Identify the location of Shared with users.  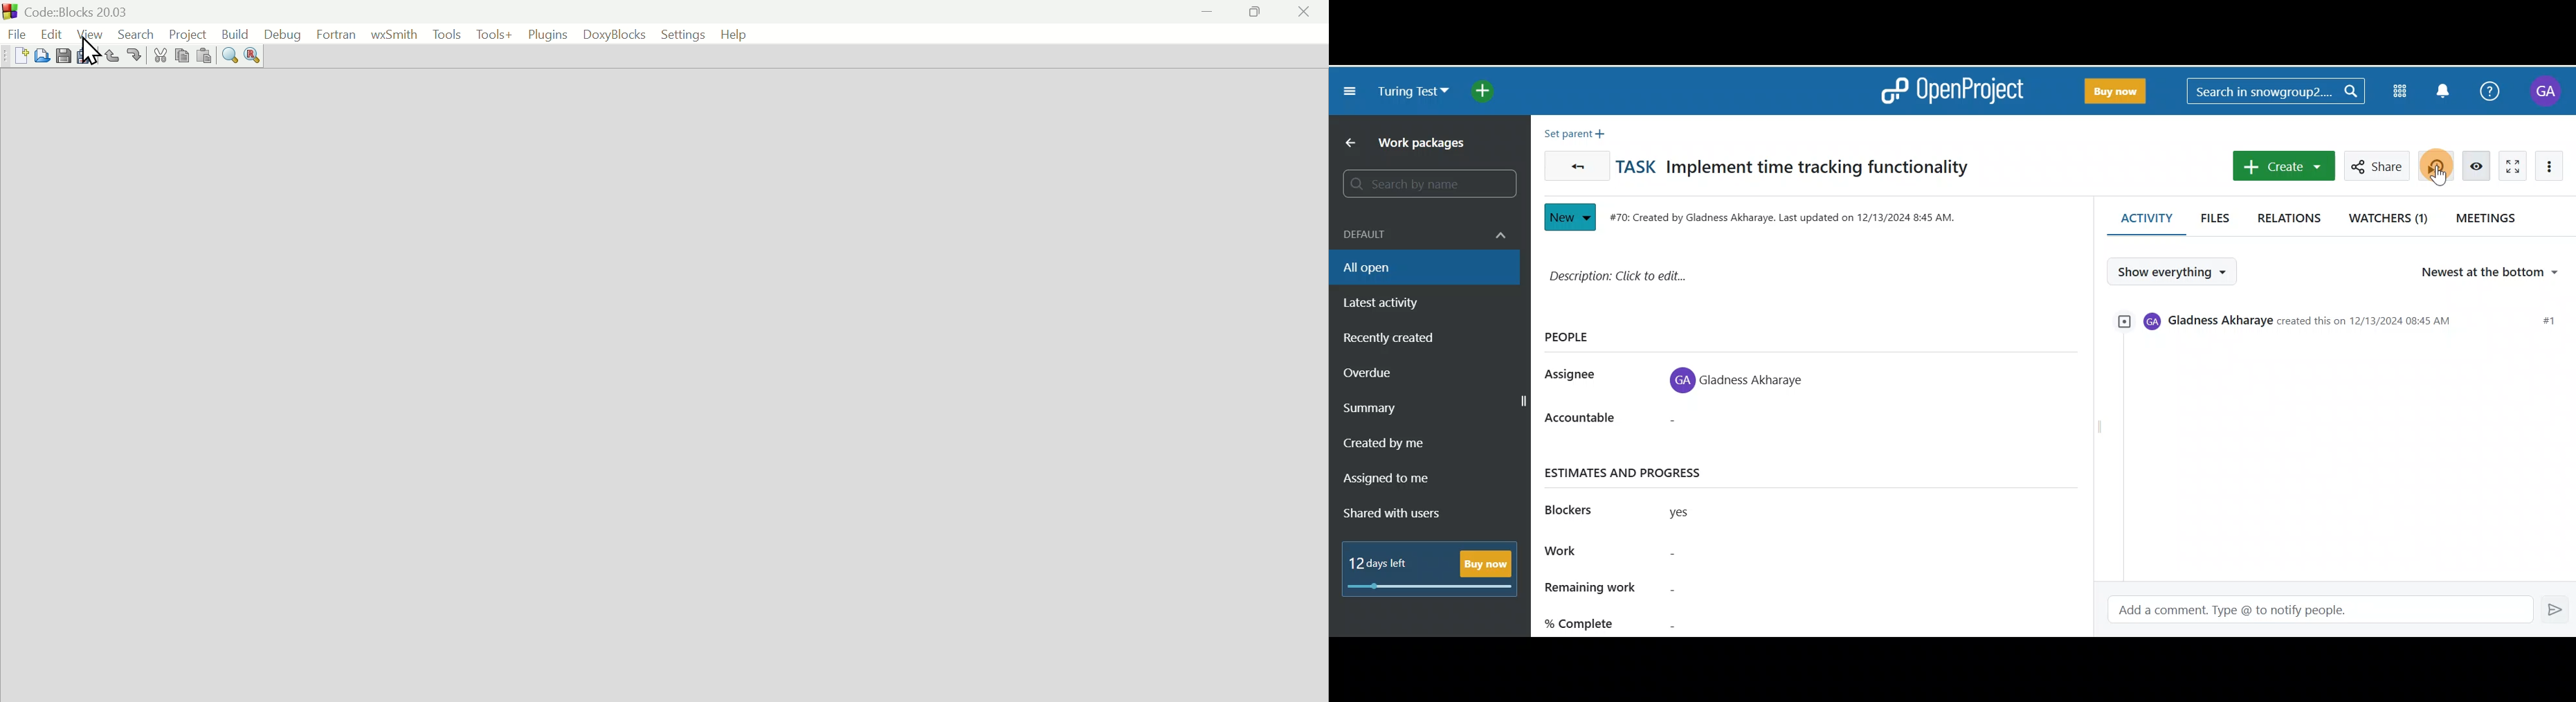
(1402, 514).